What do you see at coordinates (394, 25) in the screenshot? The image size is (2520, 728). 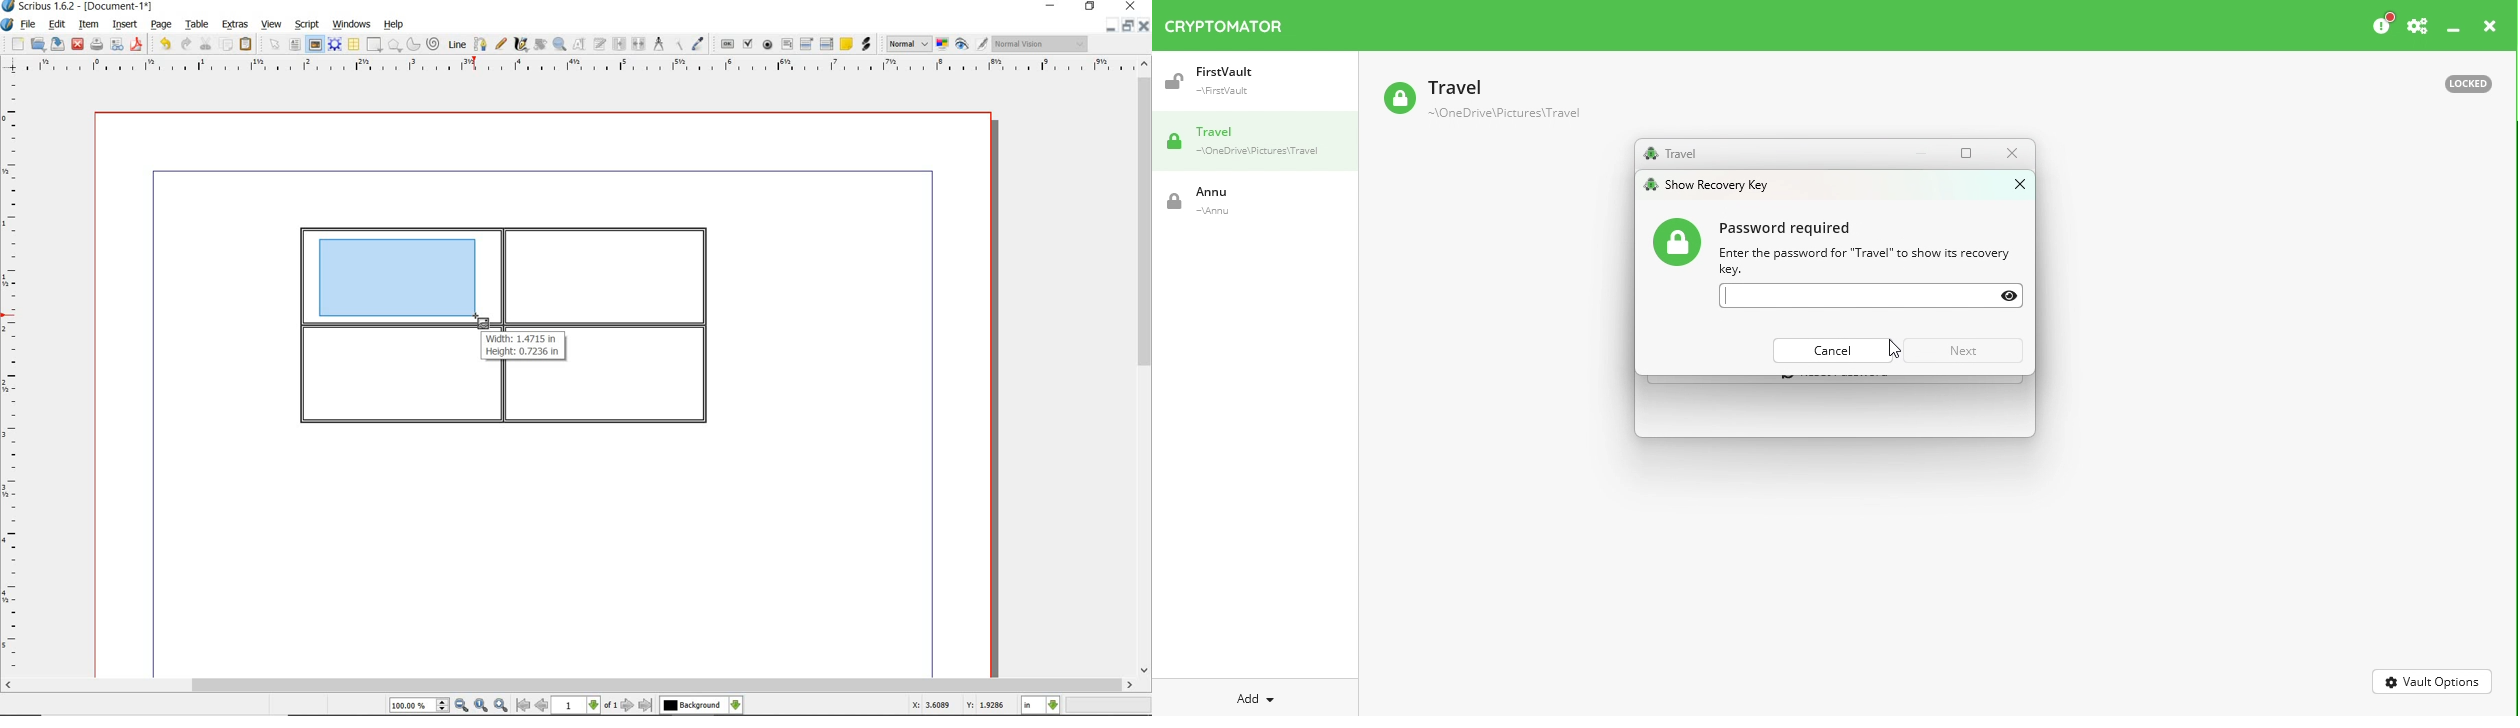 I see `help` at bounding box center [394, 25].